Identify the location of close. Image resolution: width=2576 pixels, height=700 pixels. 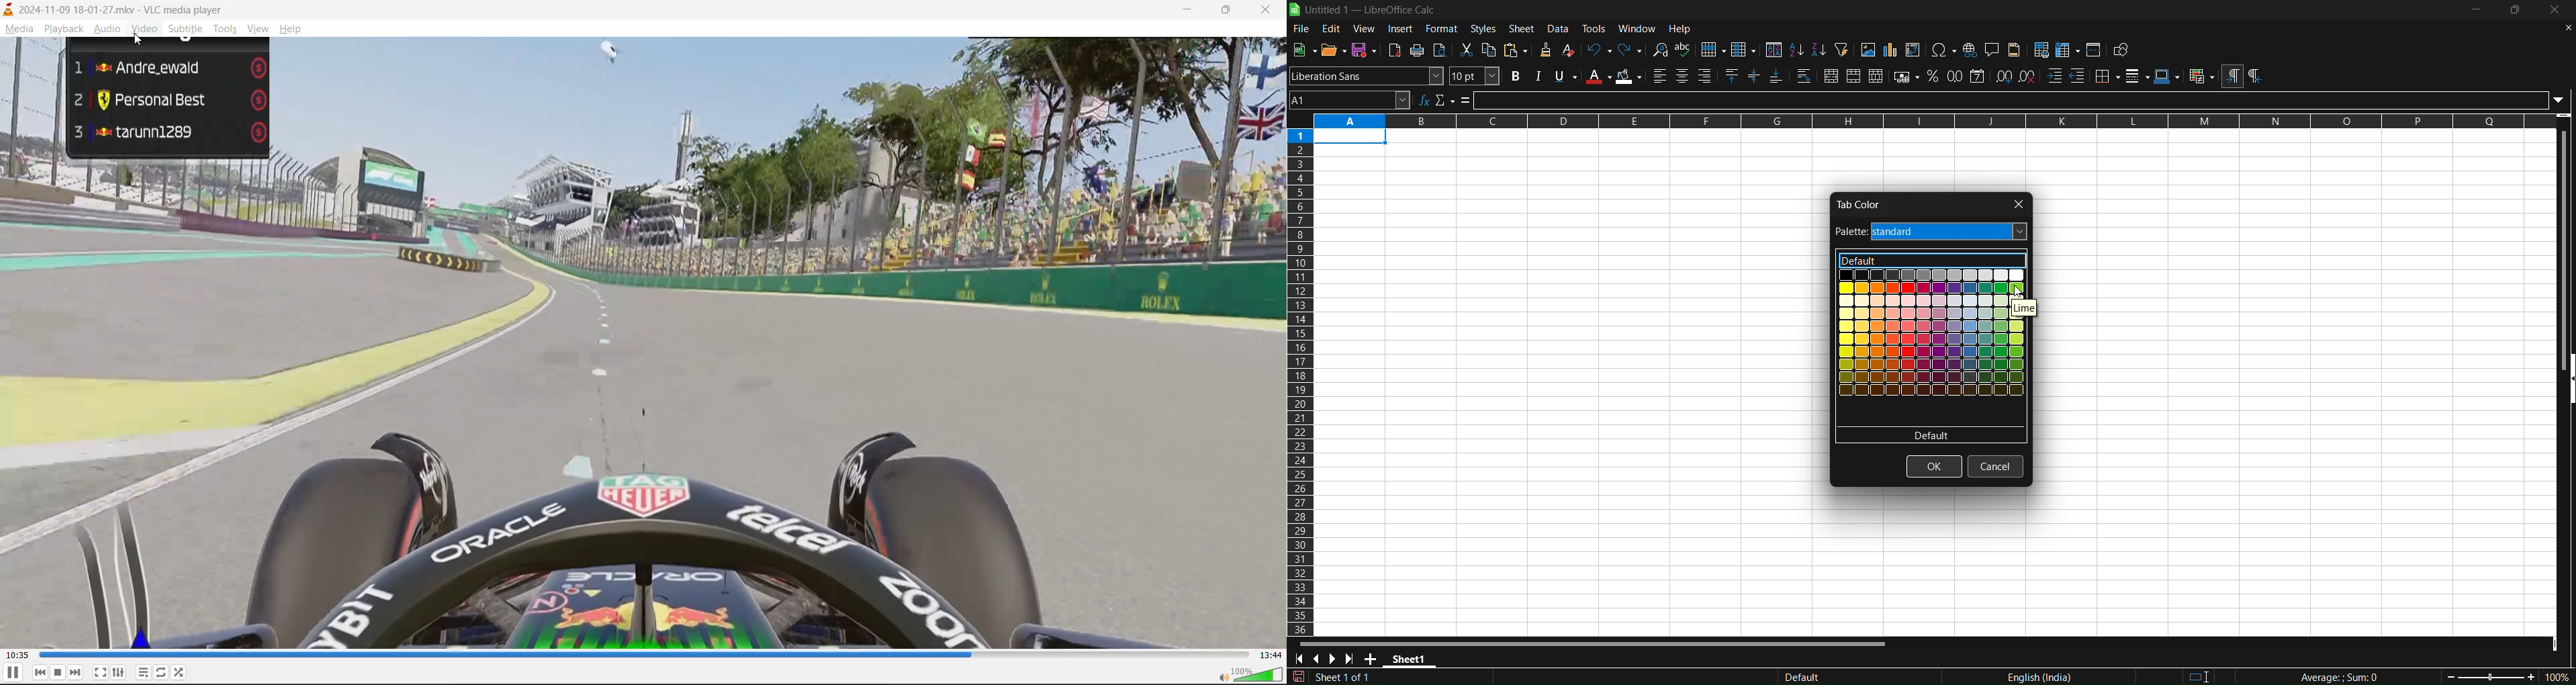
(2017, 203).